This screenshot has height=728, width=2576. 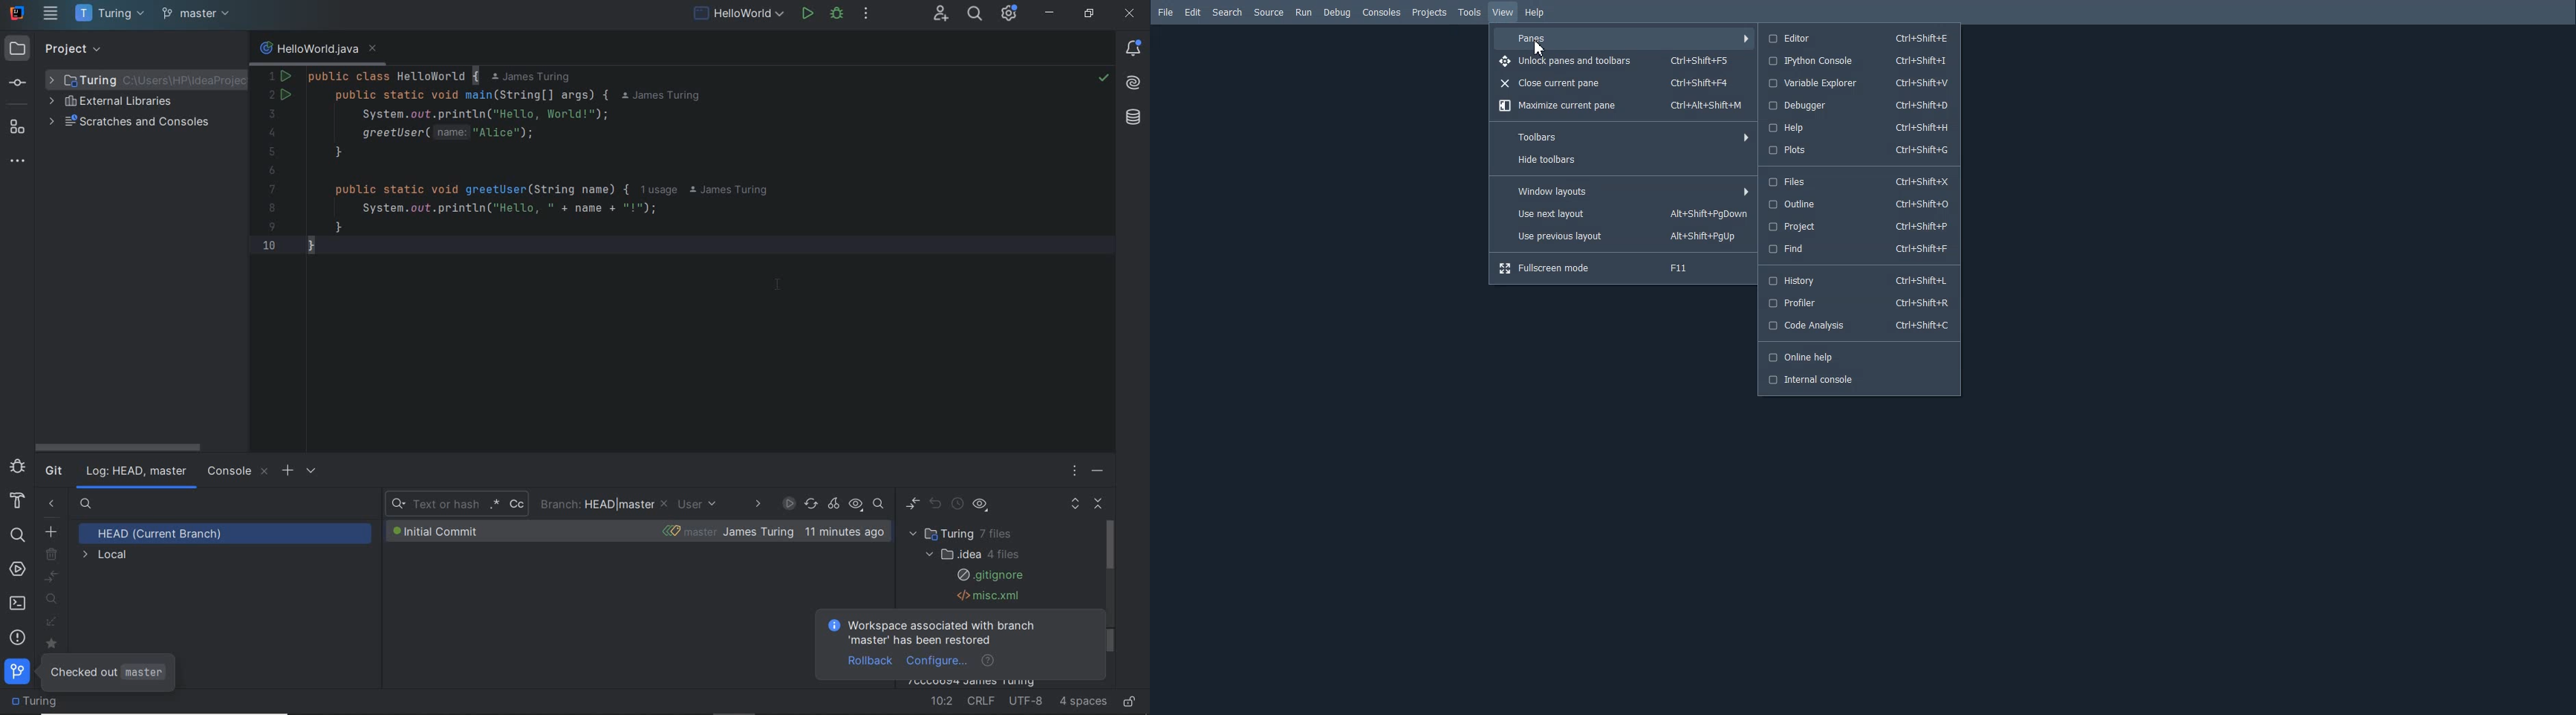 What do you see at coordinates (1858, 83) in the screenshot?
I see `Variable Explorer` at bounding box center [1858, 83].